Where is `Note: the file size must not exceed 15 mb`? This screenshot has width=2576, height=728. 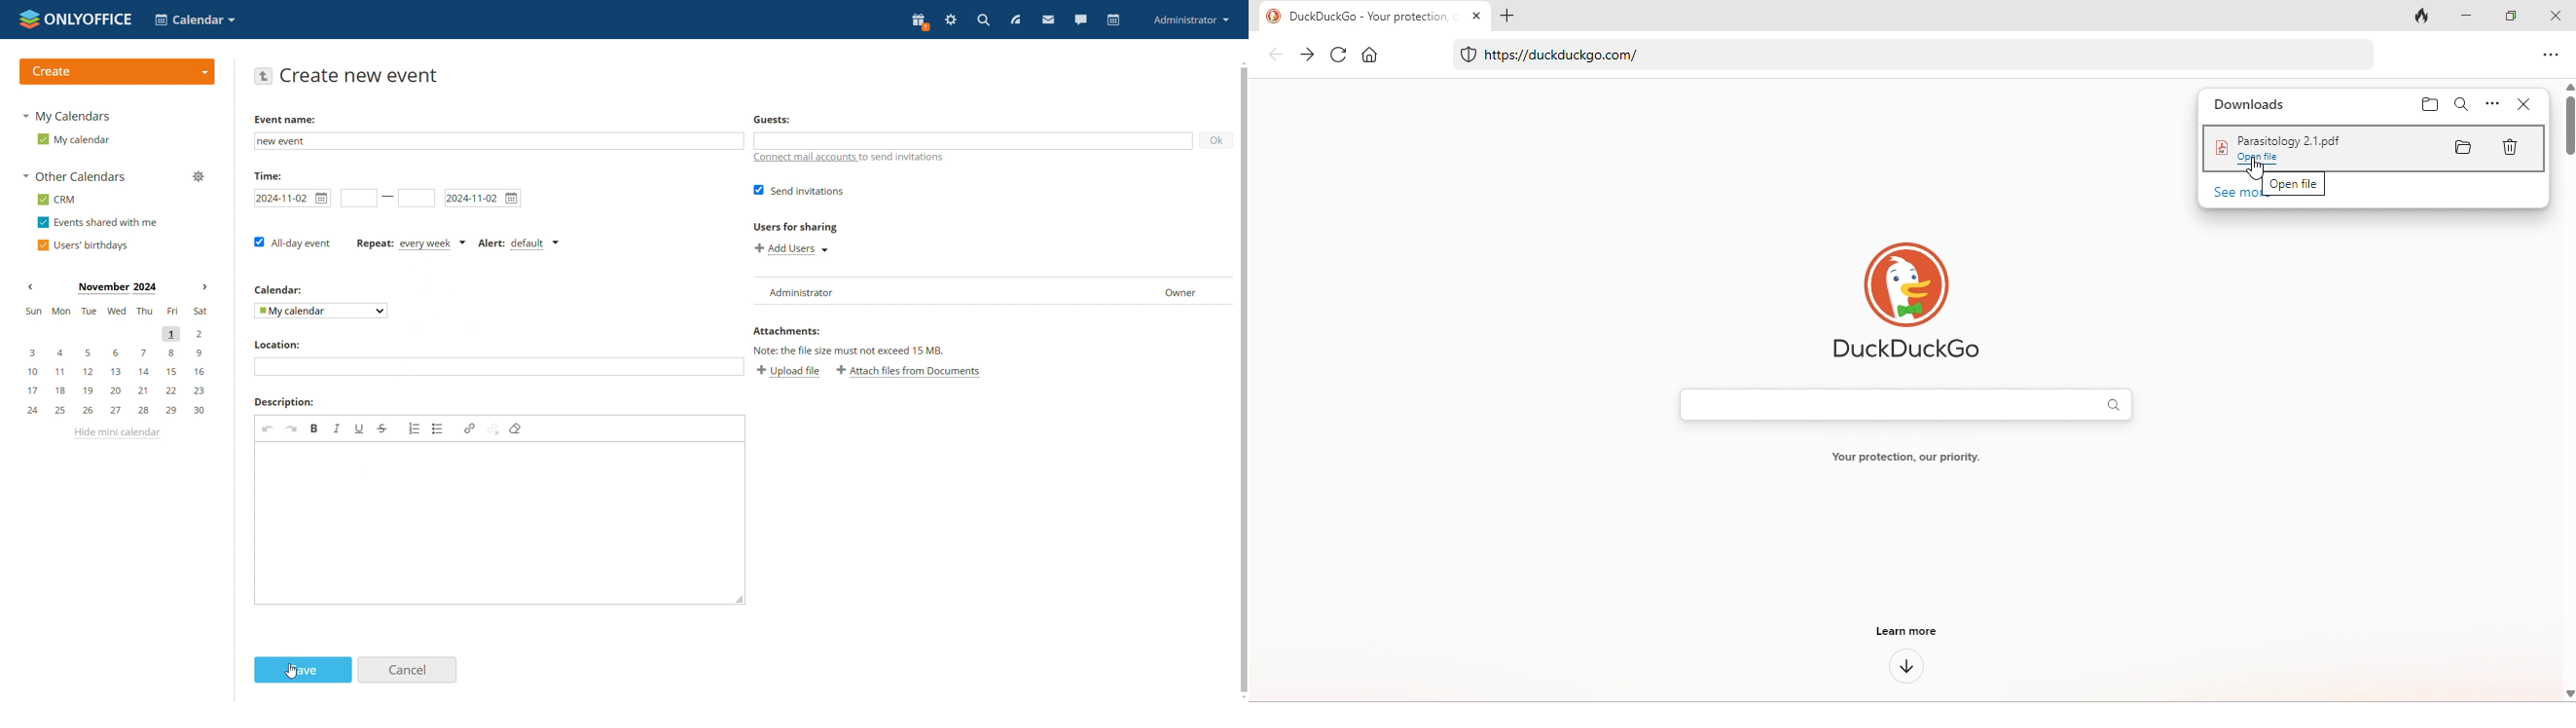
Note: the file size must not exceed 15 mb is located at coordinates (850, 350).